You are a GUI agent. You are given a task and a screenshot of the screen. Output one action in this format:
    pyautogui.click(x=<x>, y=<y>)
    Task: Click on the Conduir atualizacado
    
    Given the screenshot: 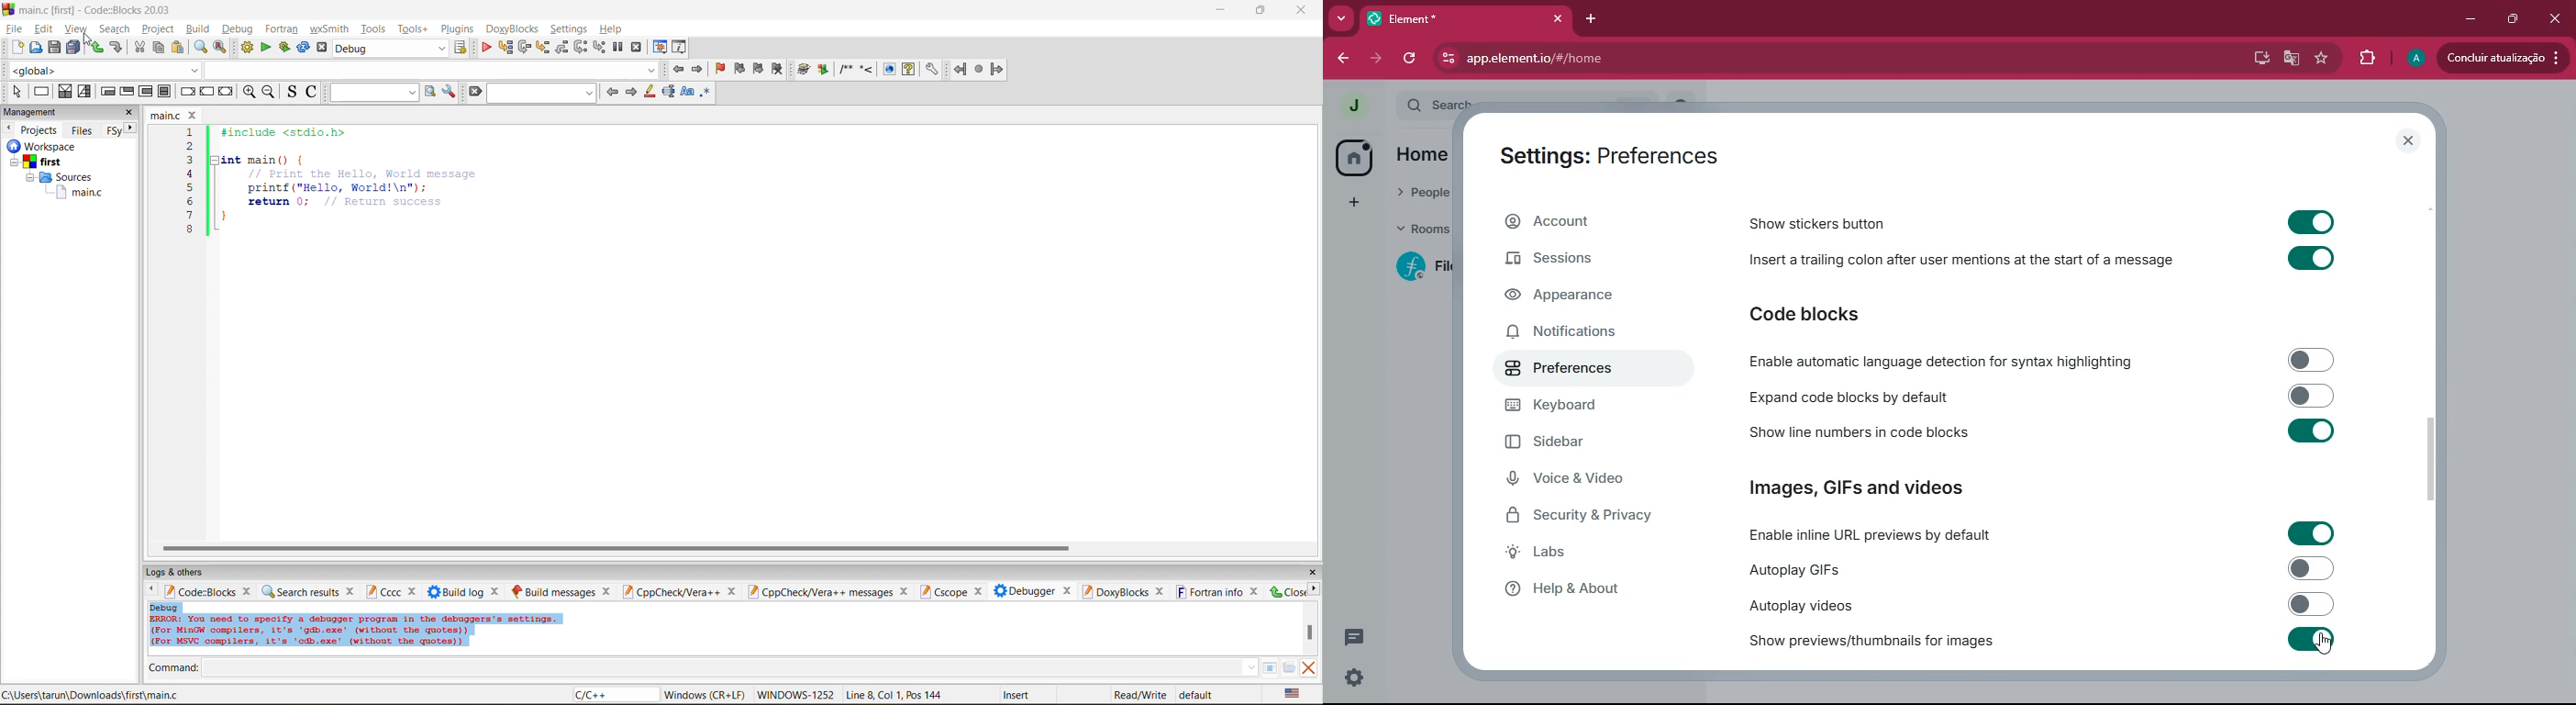 What is the action you would take?
    pyautogui.click(x=2501, y=58)
    